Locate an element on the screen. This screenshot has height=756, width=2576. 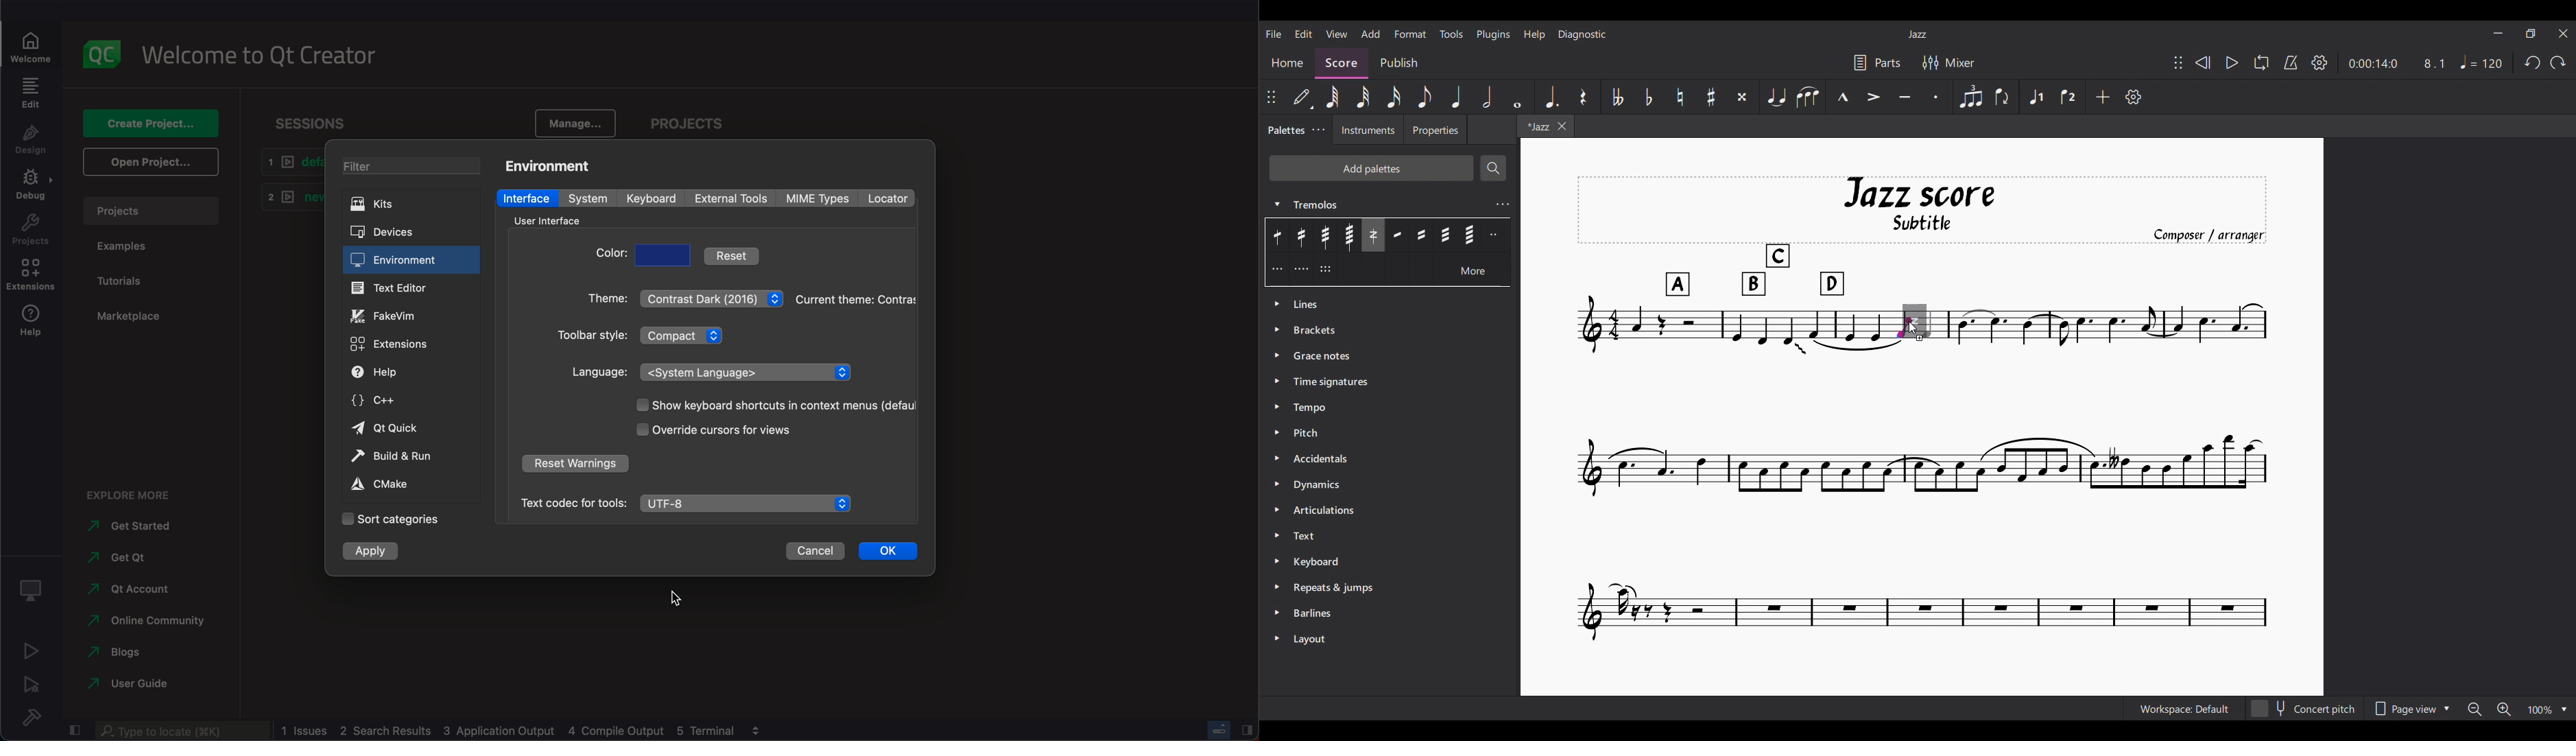
8.1 is located at coordinates (2434, 63).